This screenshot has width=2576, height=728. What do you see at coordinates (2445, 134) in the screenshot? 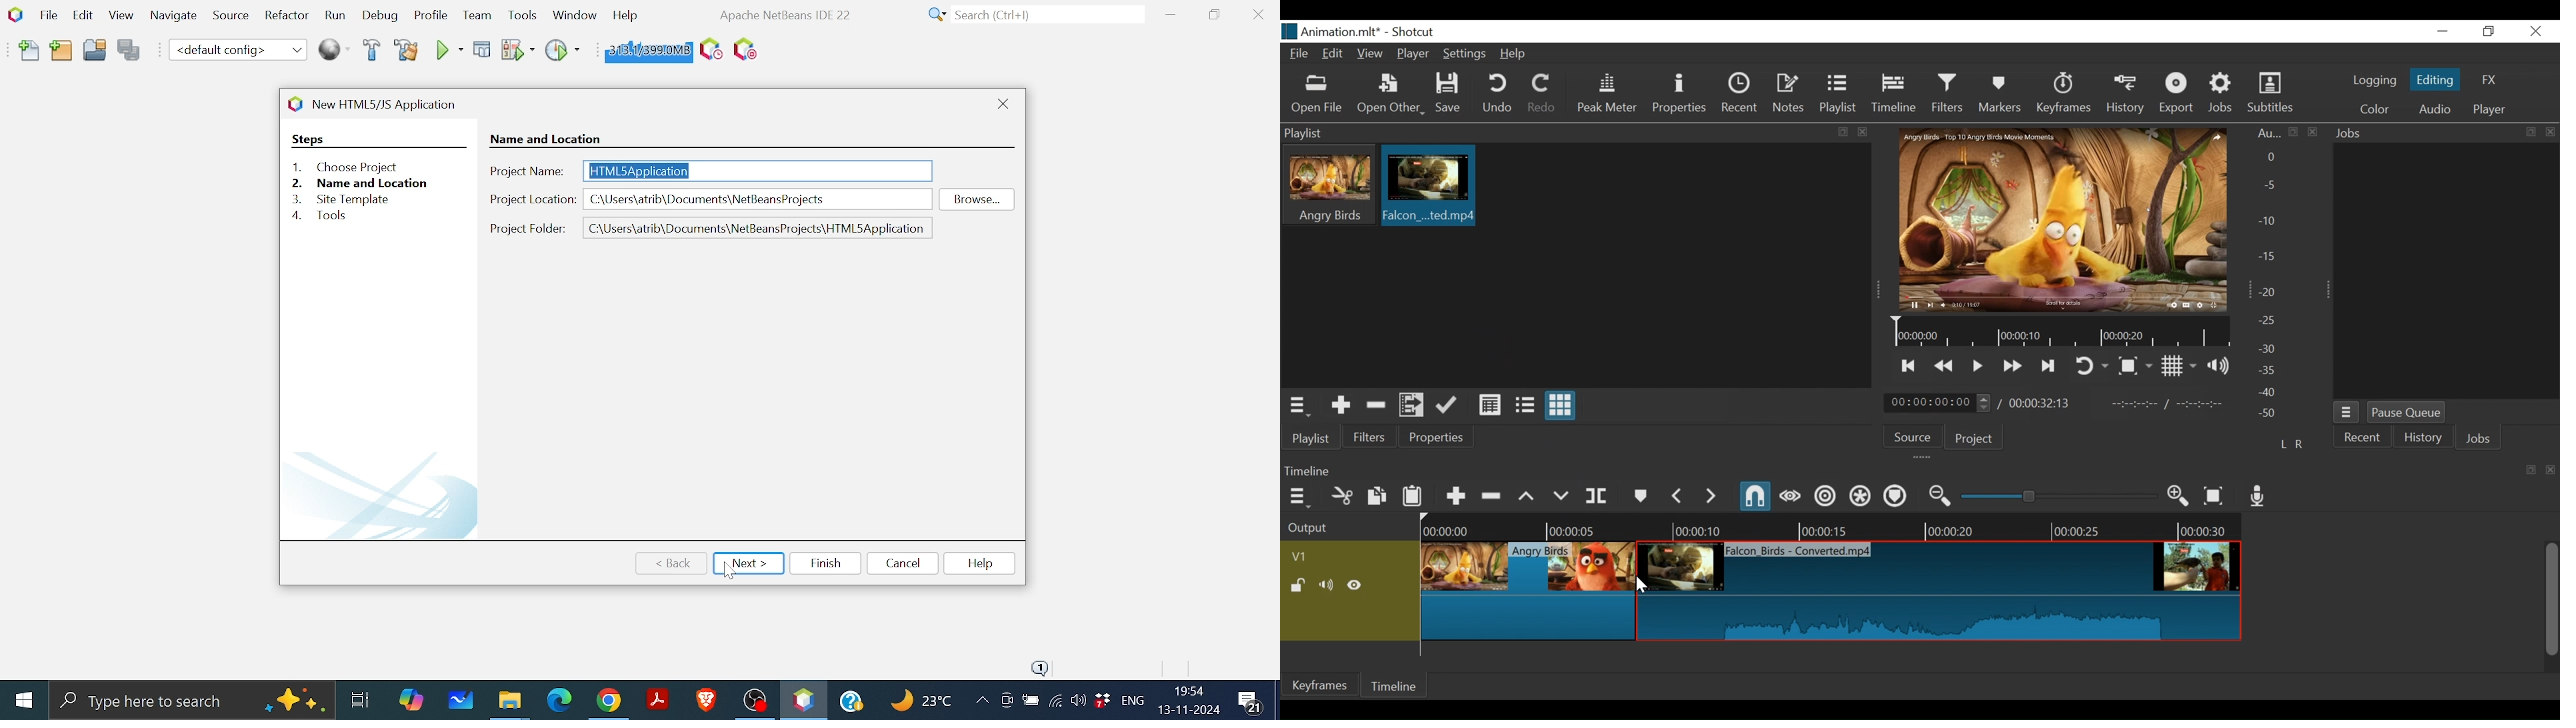
I see `Jobs Panel` at bounding box center [2445, 134].